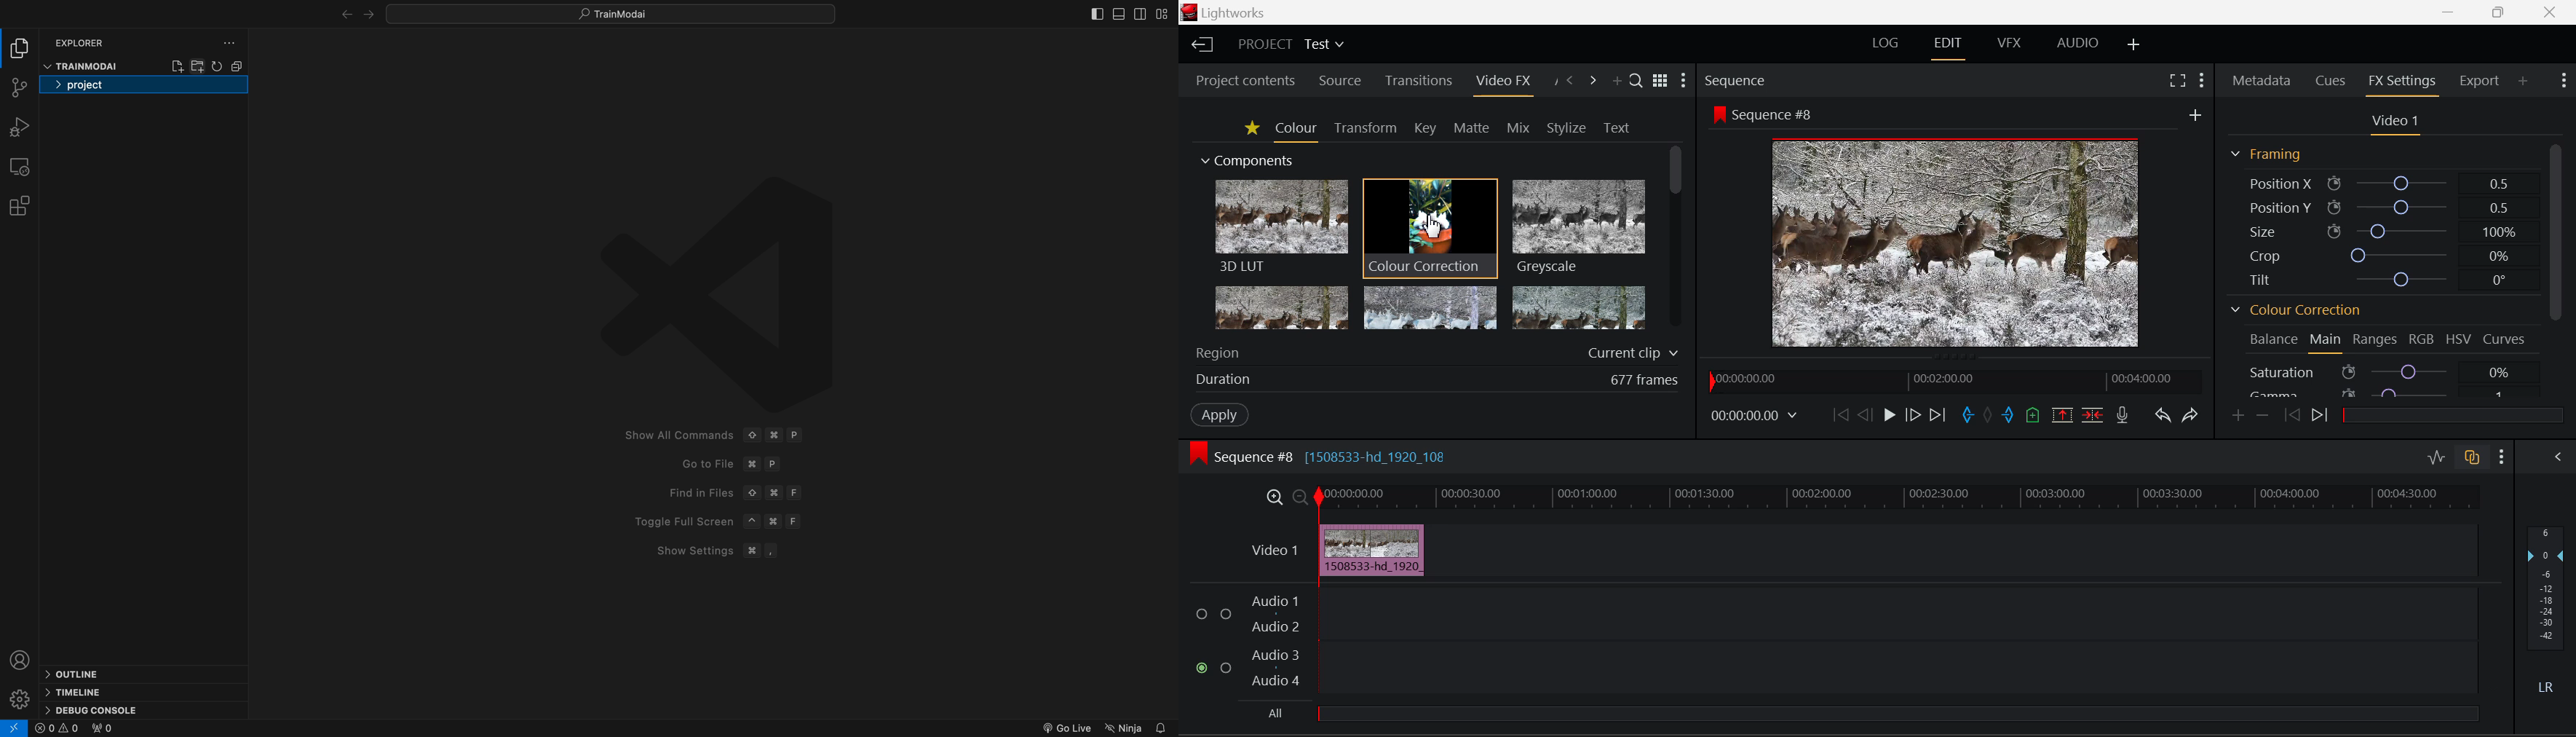 This screenshot has height=756, width=2576. I want to click on Audio Input Field, so click(1895, 669).